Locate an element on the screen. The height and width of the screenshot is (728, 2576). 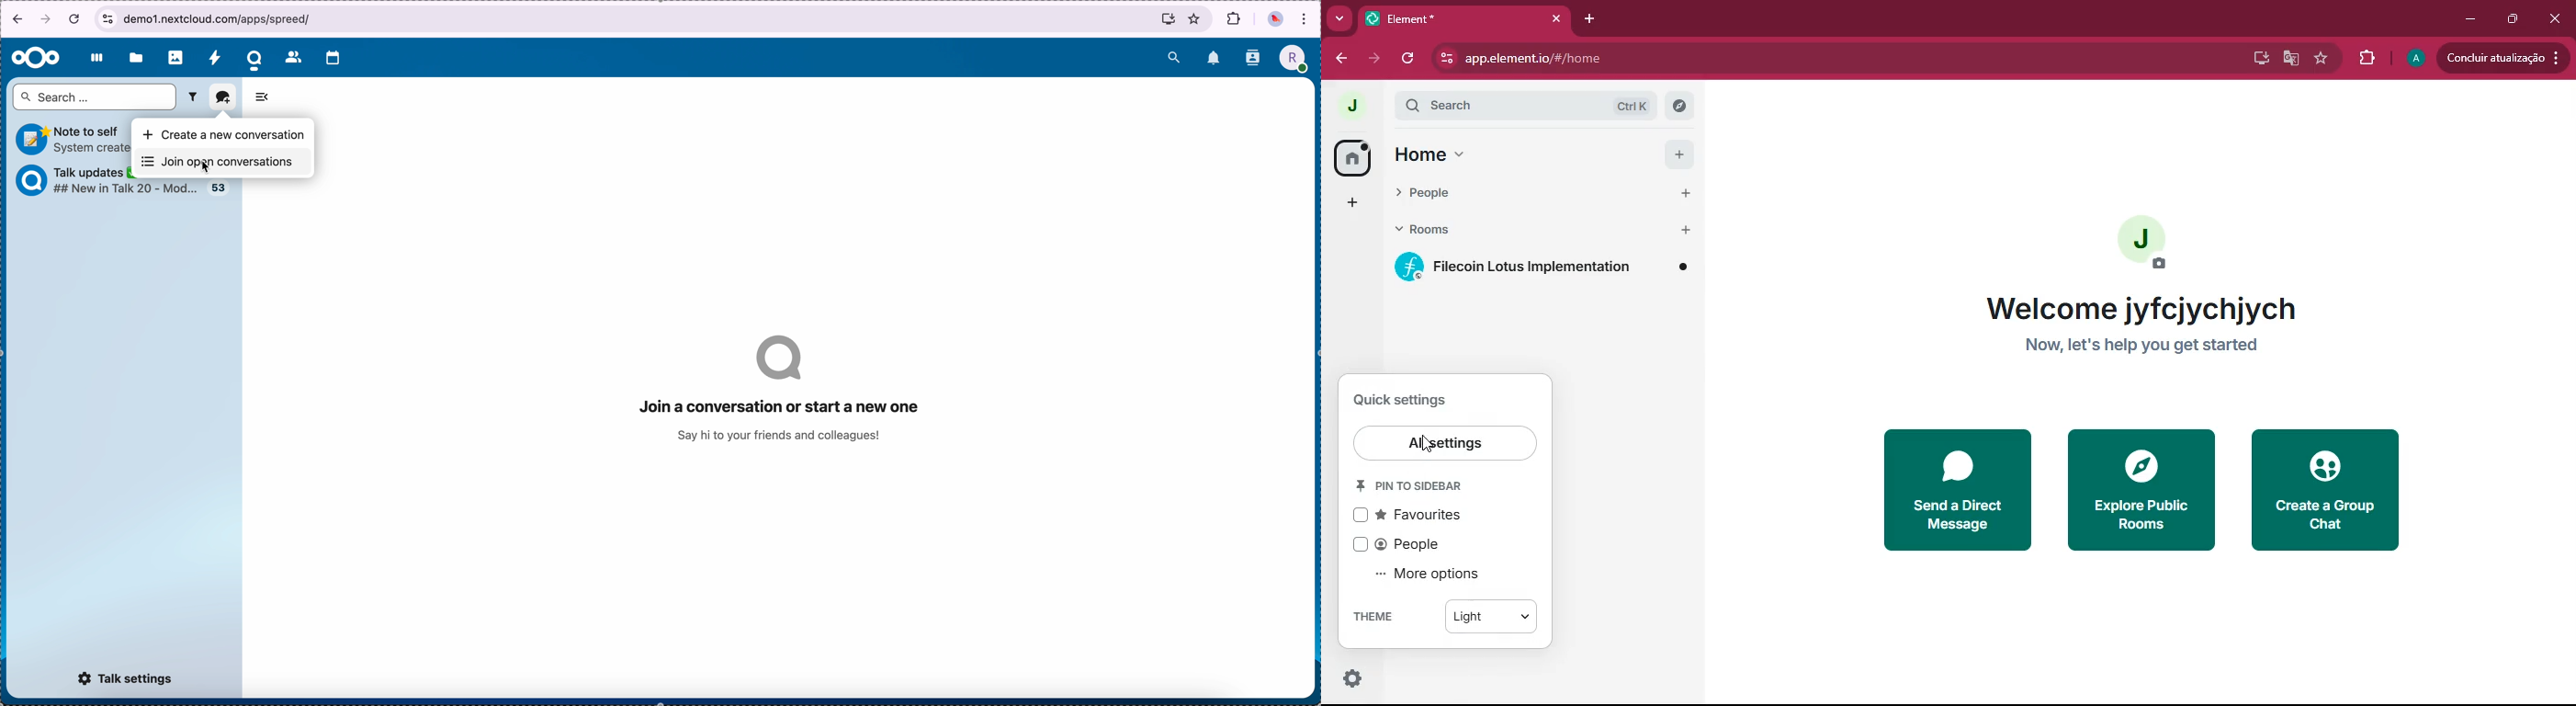
add is located at coordinates (1353, 201).